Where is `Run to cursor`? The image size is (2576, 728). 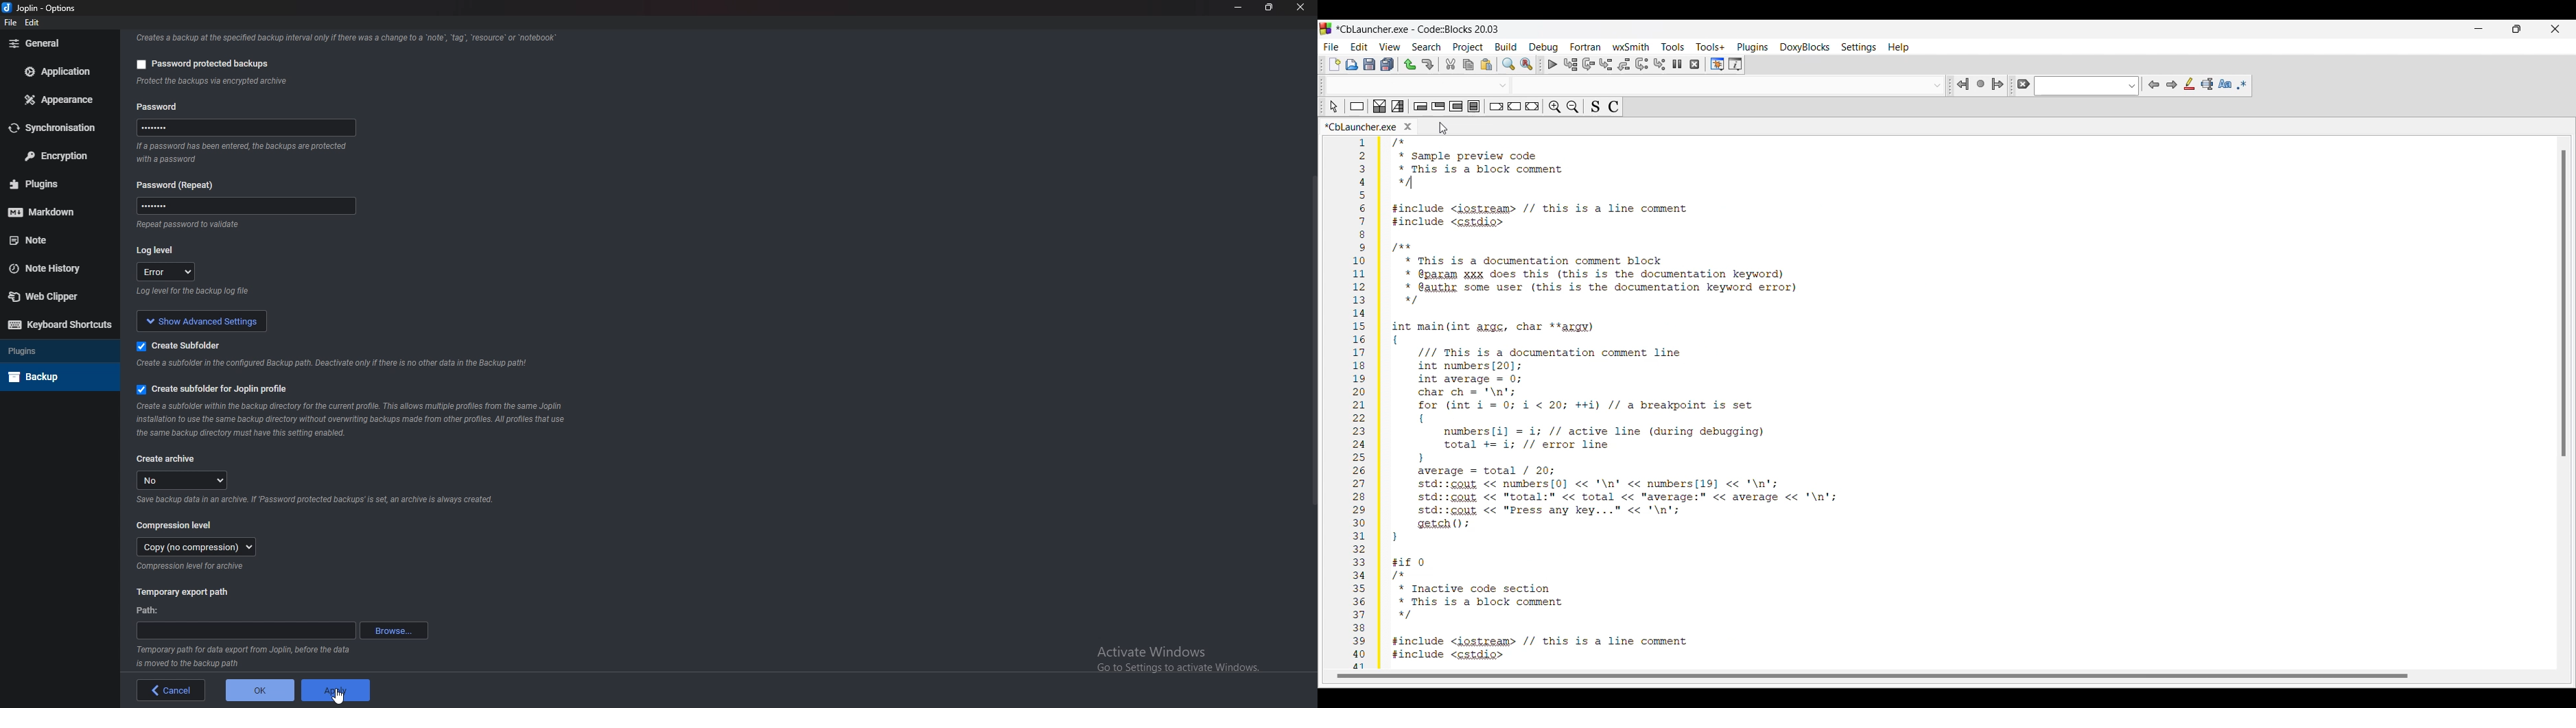 Run to cursor is located at coordinates (1571, 64).